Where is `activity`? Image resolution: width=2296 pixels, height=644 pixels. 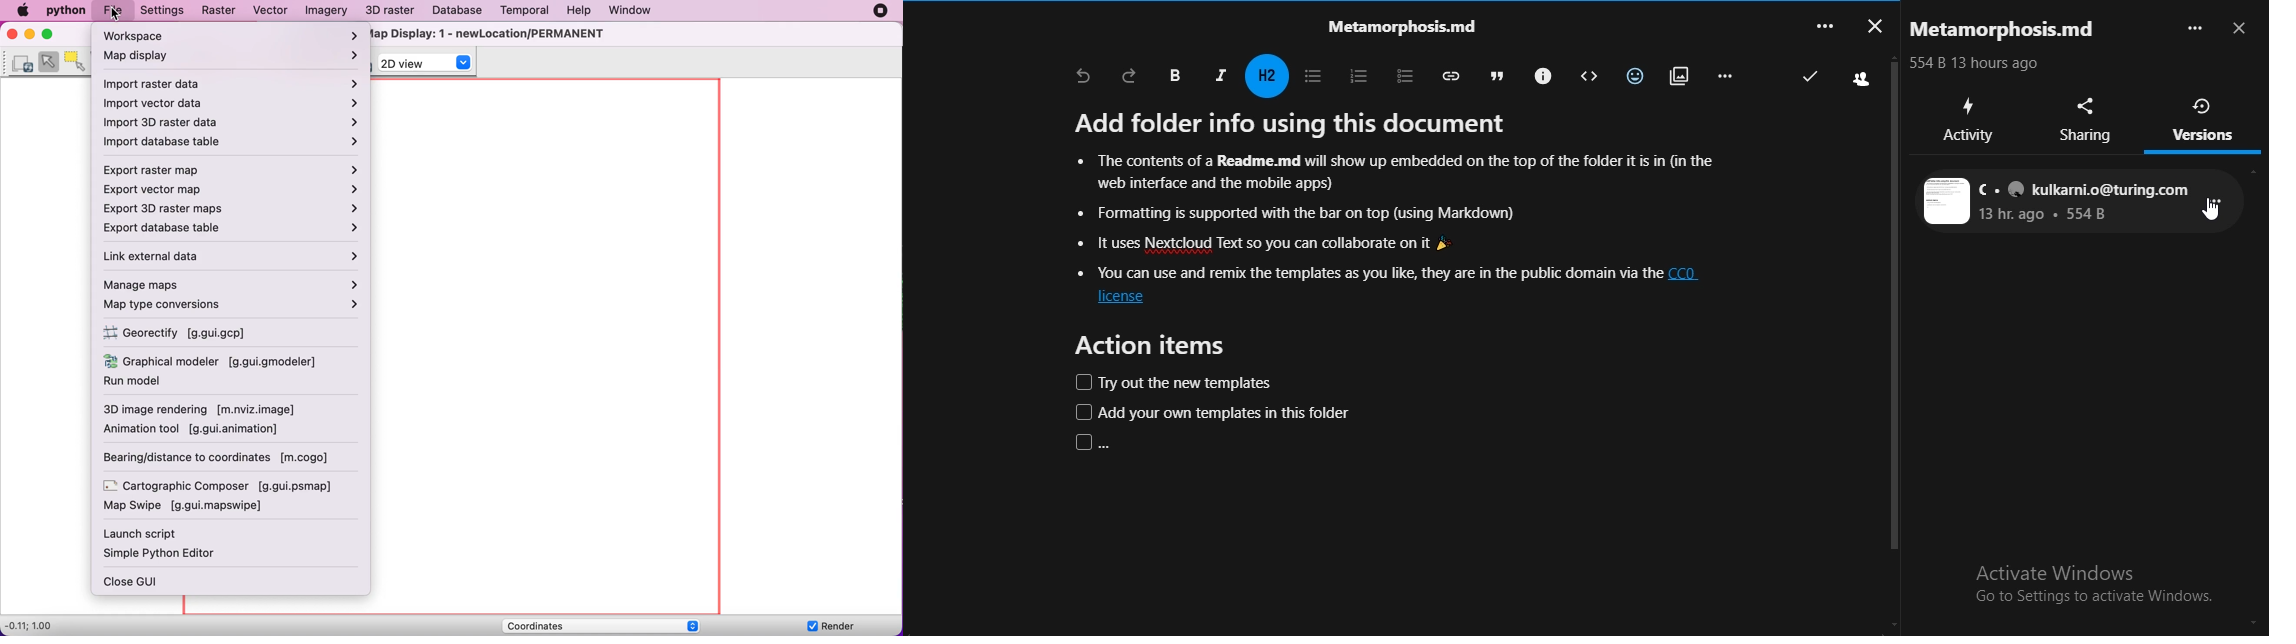
activity is located at coordinates (1968, 120).